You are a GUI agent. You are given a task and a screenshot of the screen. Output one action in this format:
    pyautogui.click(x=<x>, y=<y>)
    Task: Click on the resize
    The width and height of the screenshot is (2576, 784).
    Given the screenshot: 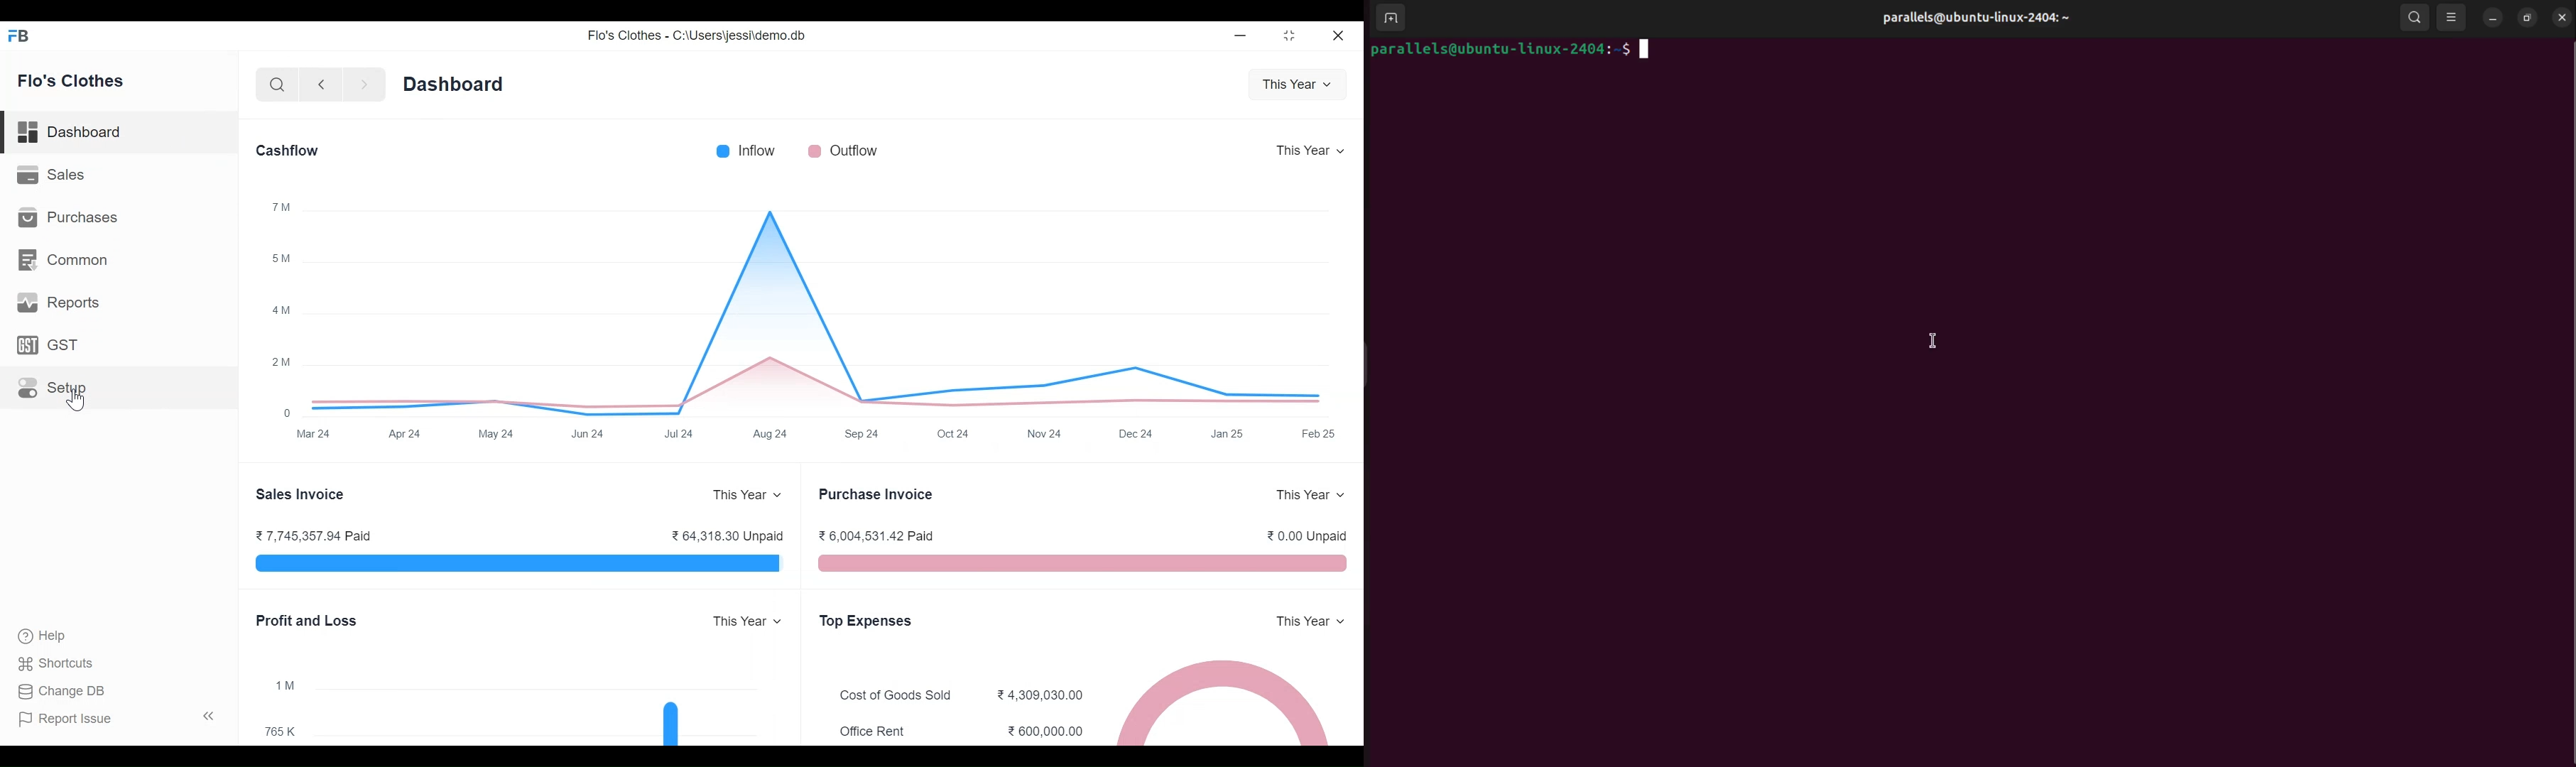 What is the action you would take?
    pyautogui.click(x=2529, y=17)
    